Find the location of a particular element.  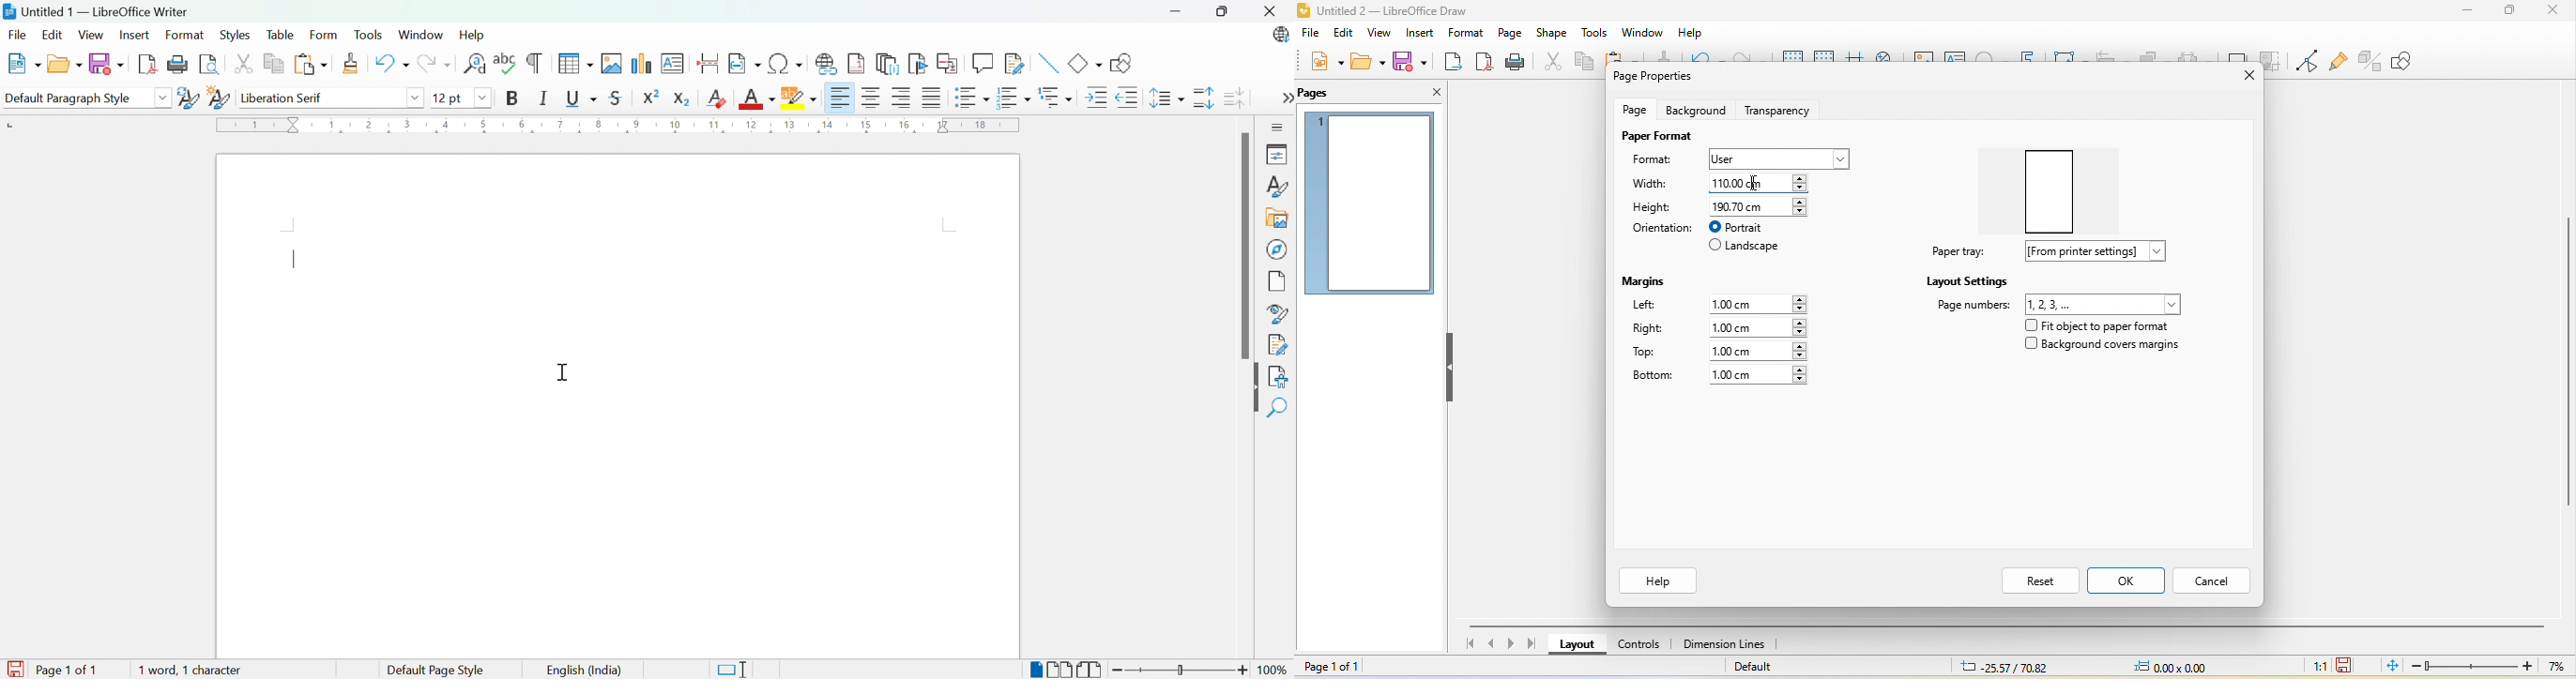

layout settings is located at coordinates (1968, 280).